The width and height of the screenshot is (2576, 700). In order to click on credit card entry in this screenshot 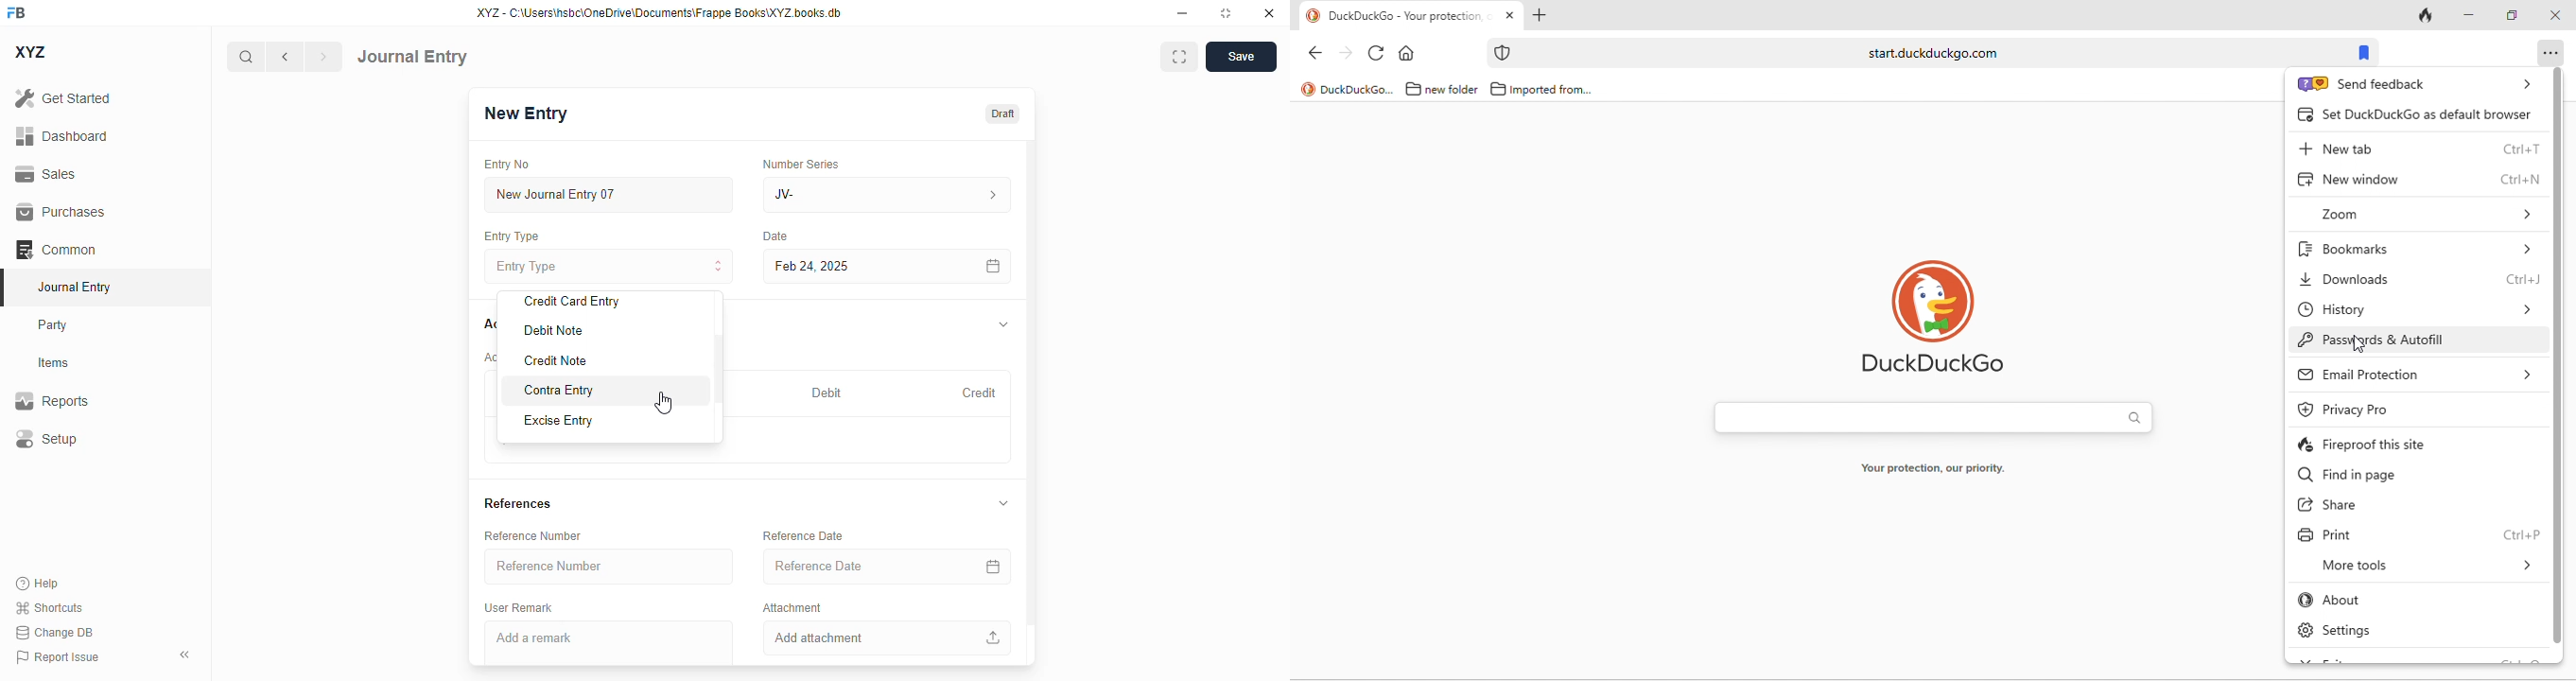, I will do `click(573, 299)`.